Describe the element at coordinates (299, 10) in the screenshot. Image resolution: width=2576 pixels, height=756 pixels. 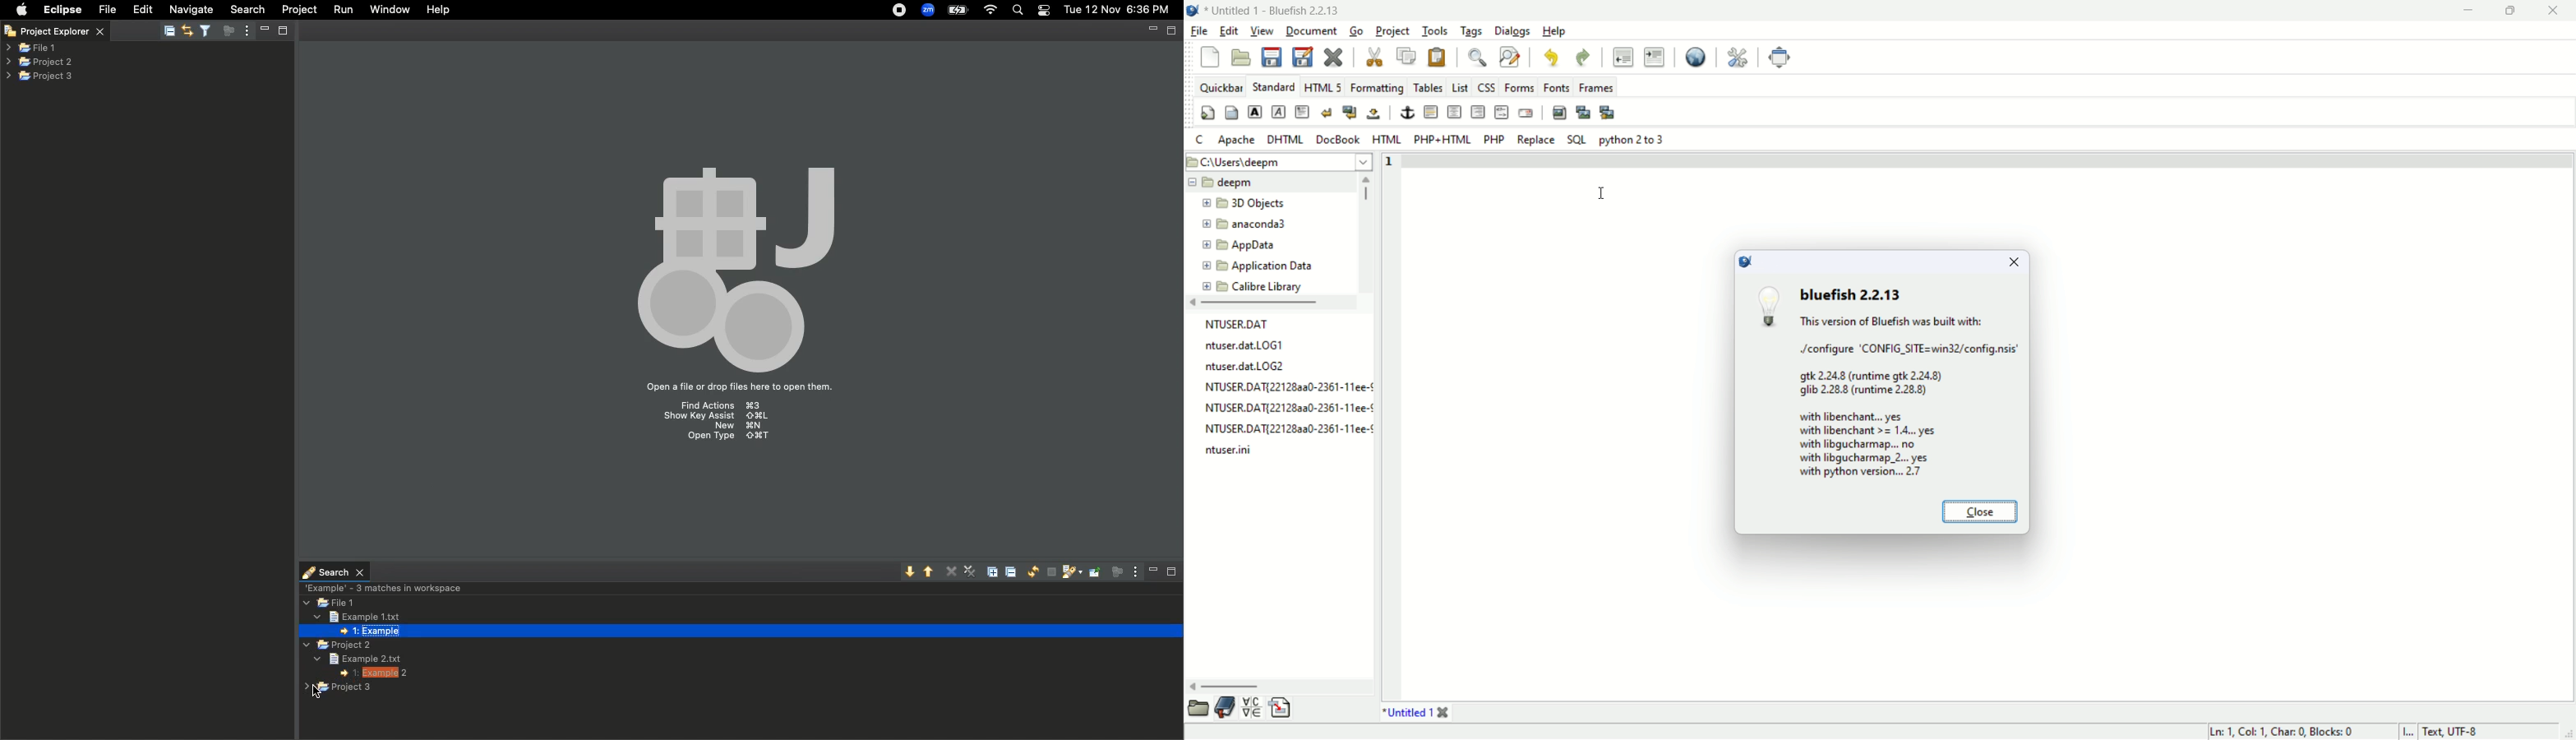
I see `Project` at that location.